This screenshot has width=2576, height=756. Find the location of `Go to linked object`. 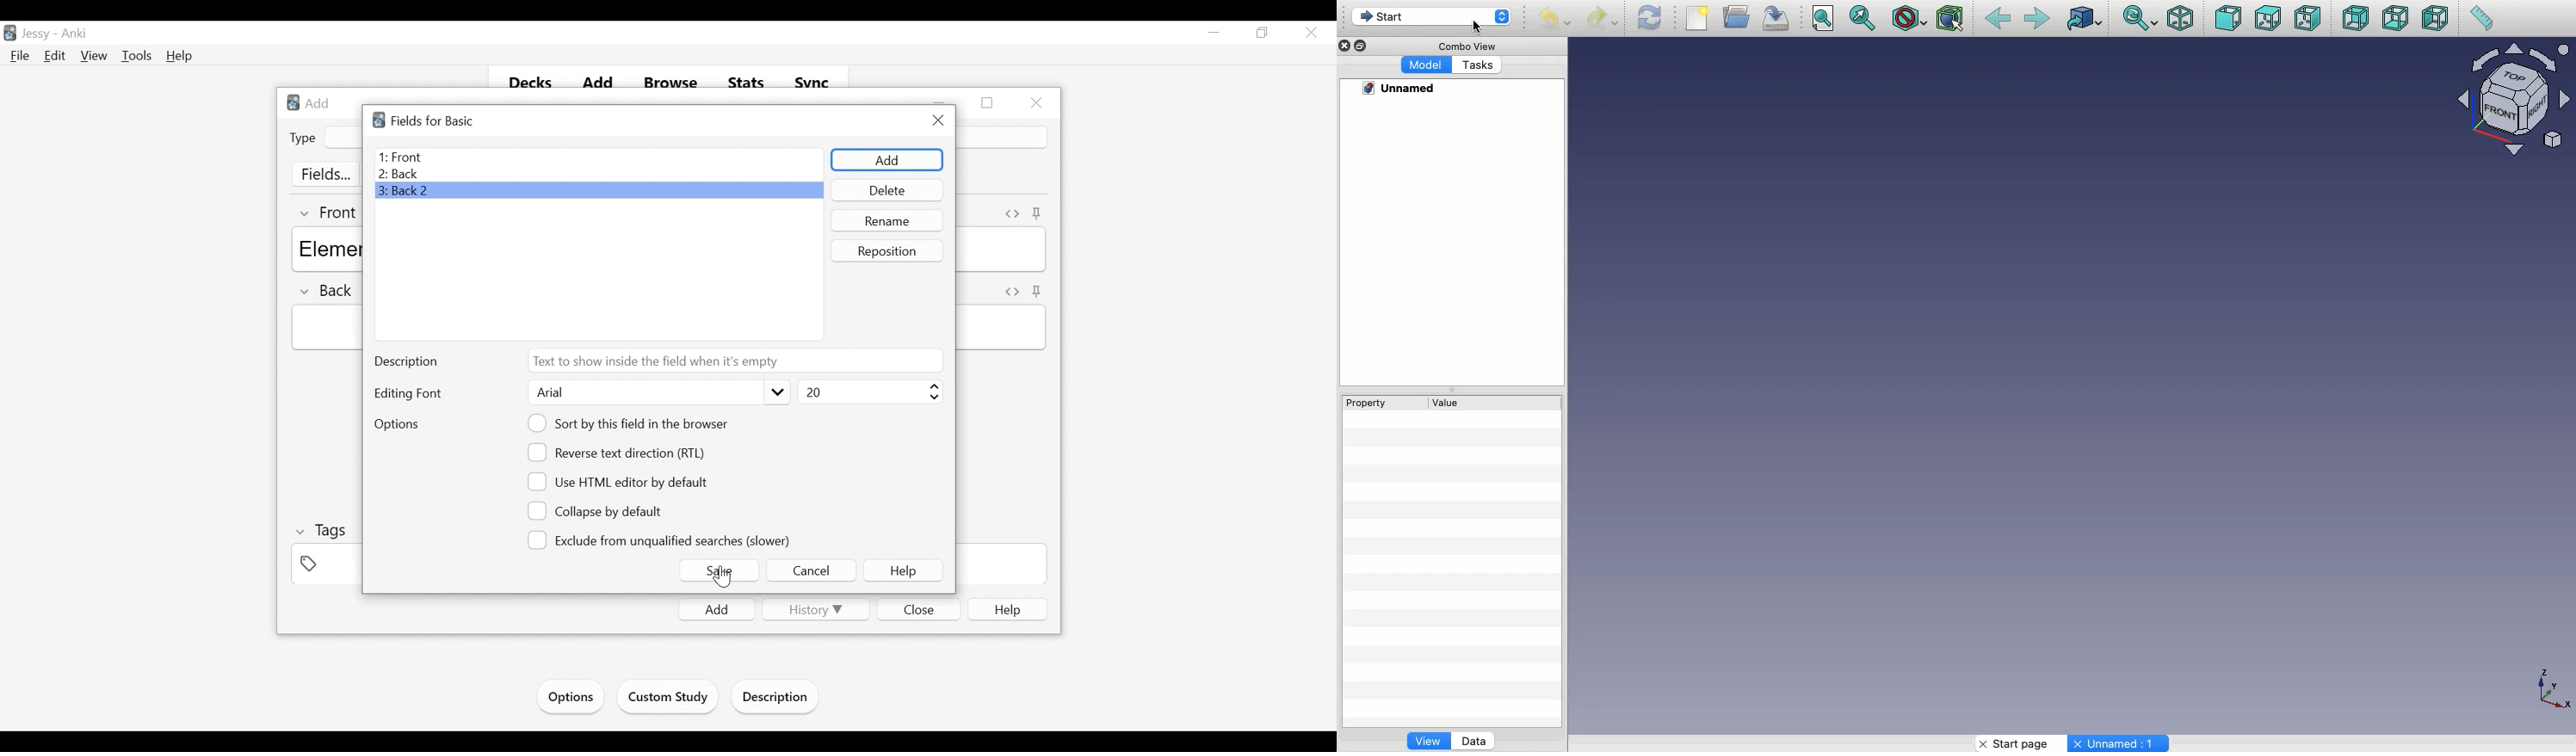

Go to linked object is located at coordinates (2084, 18).